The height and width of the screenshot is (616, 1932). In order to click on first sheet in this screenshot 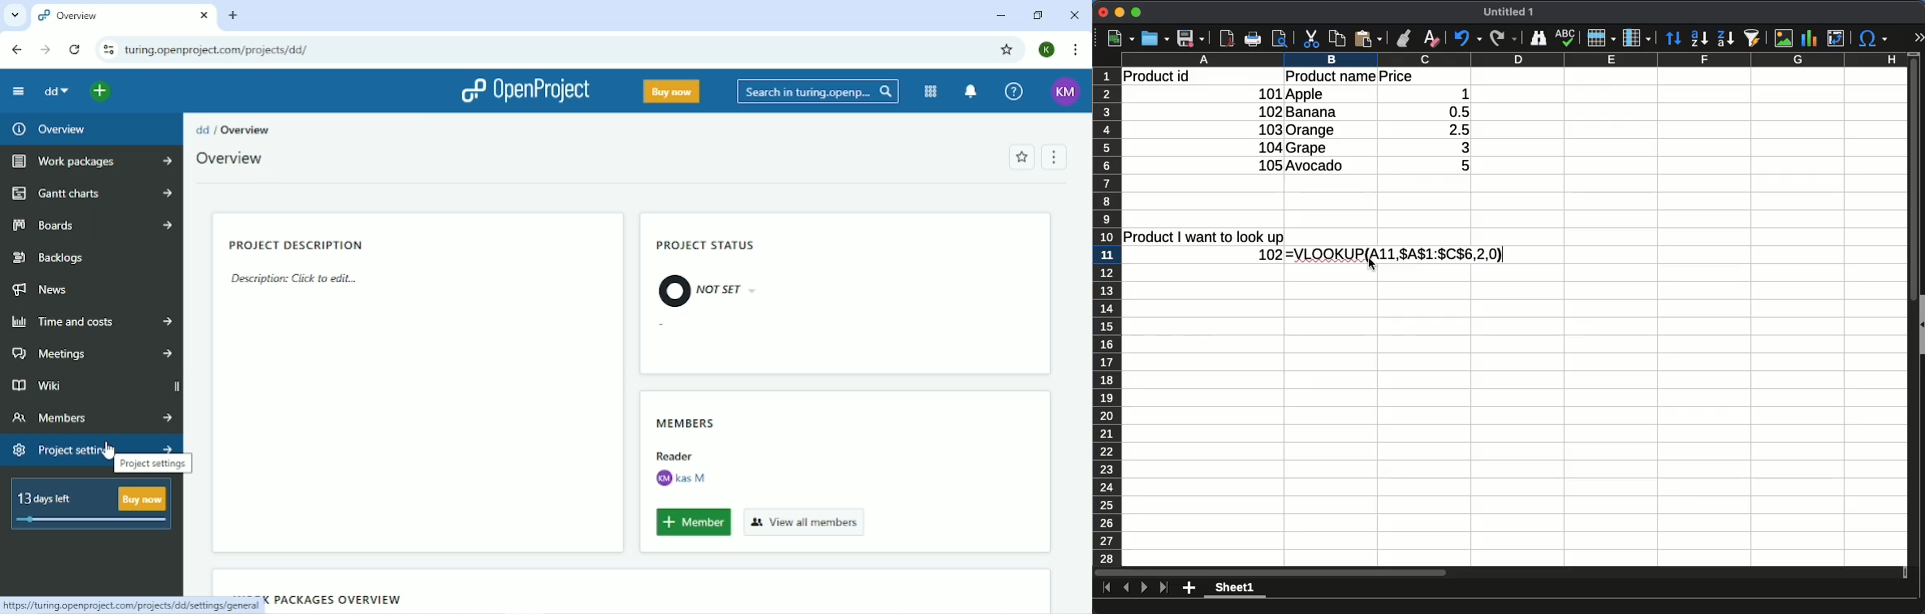, I will do `click(1107, 588)`.